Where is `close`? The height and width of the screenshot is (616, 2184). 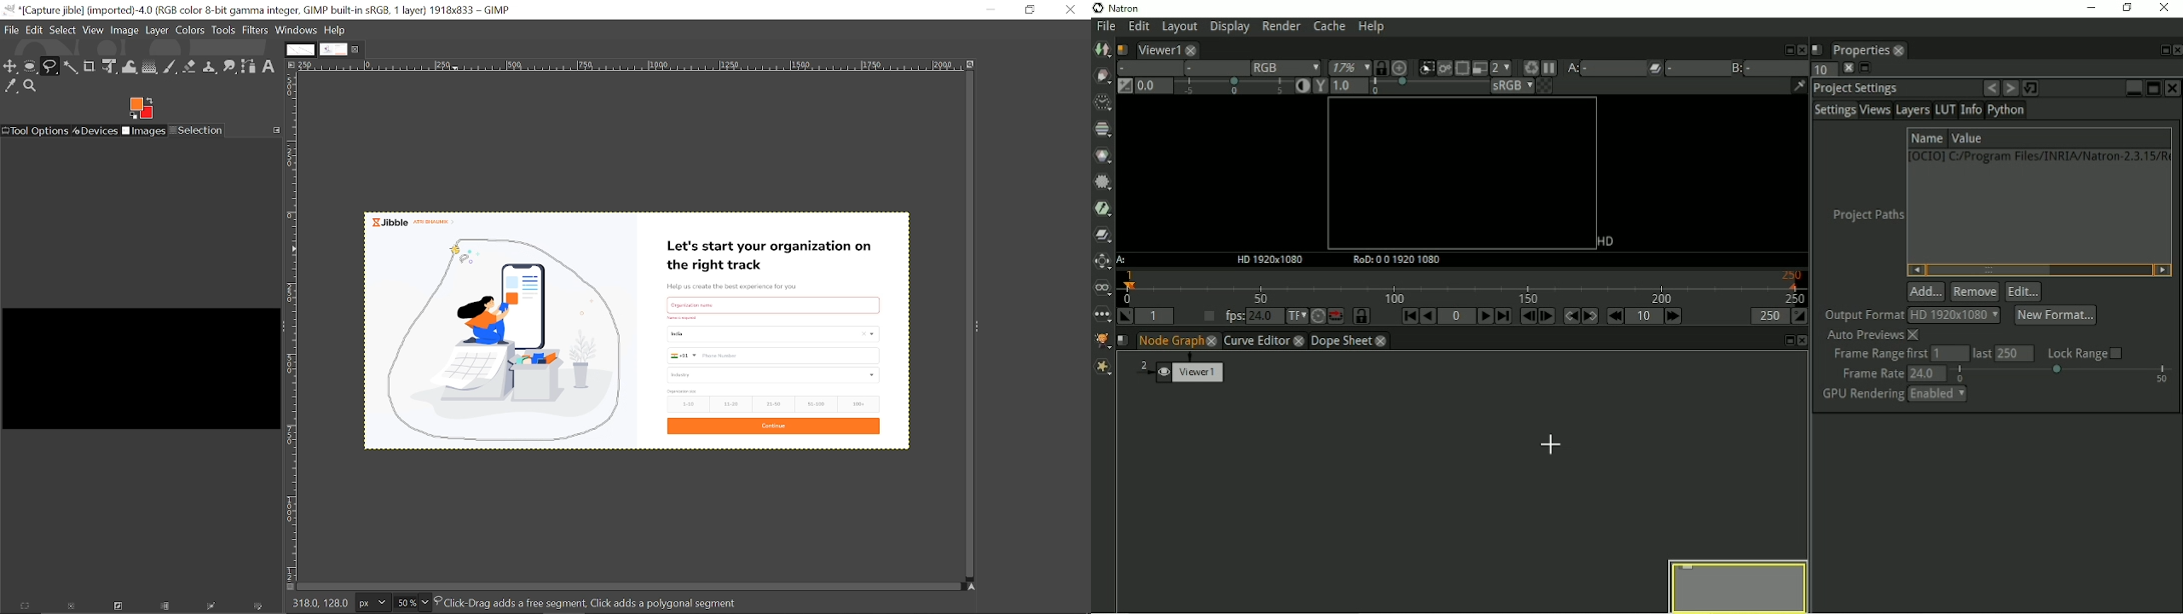
close is located at coordinates (1915, 334).